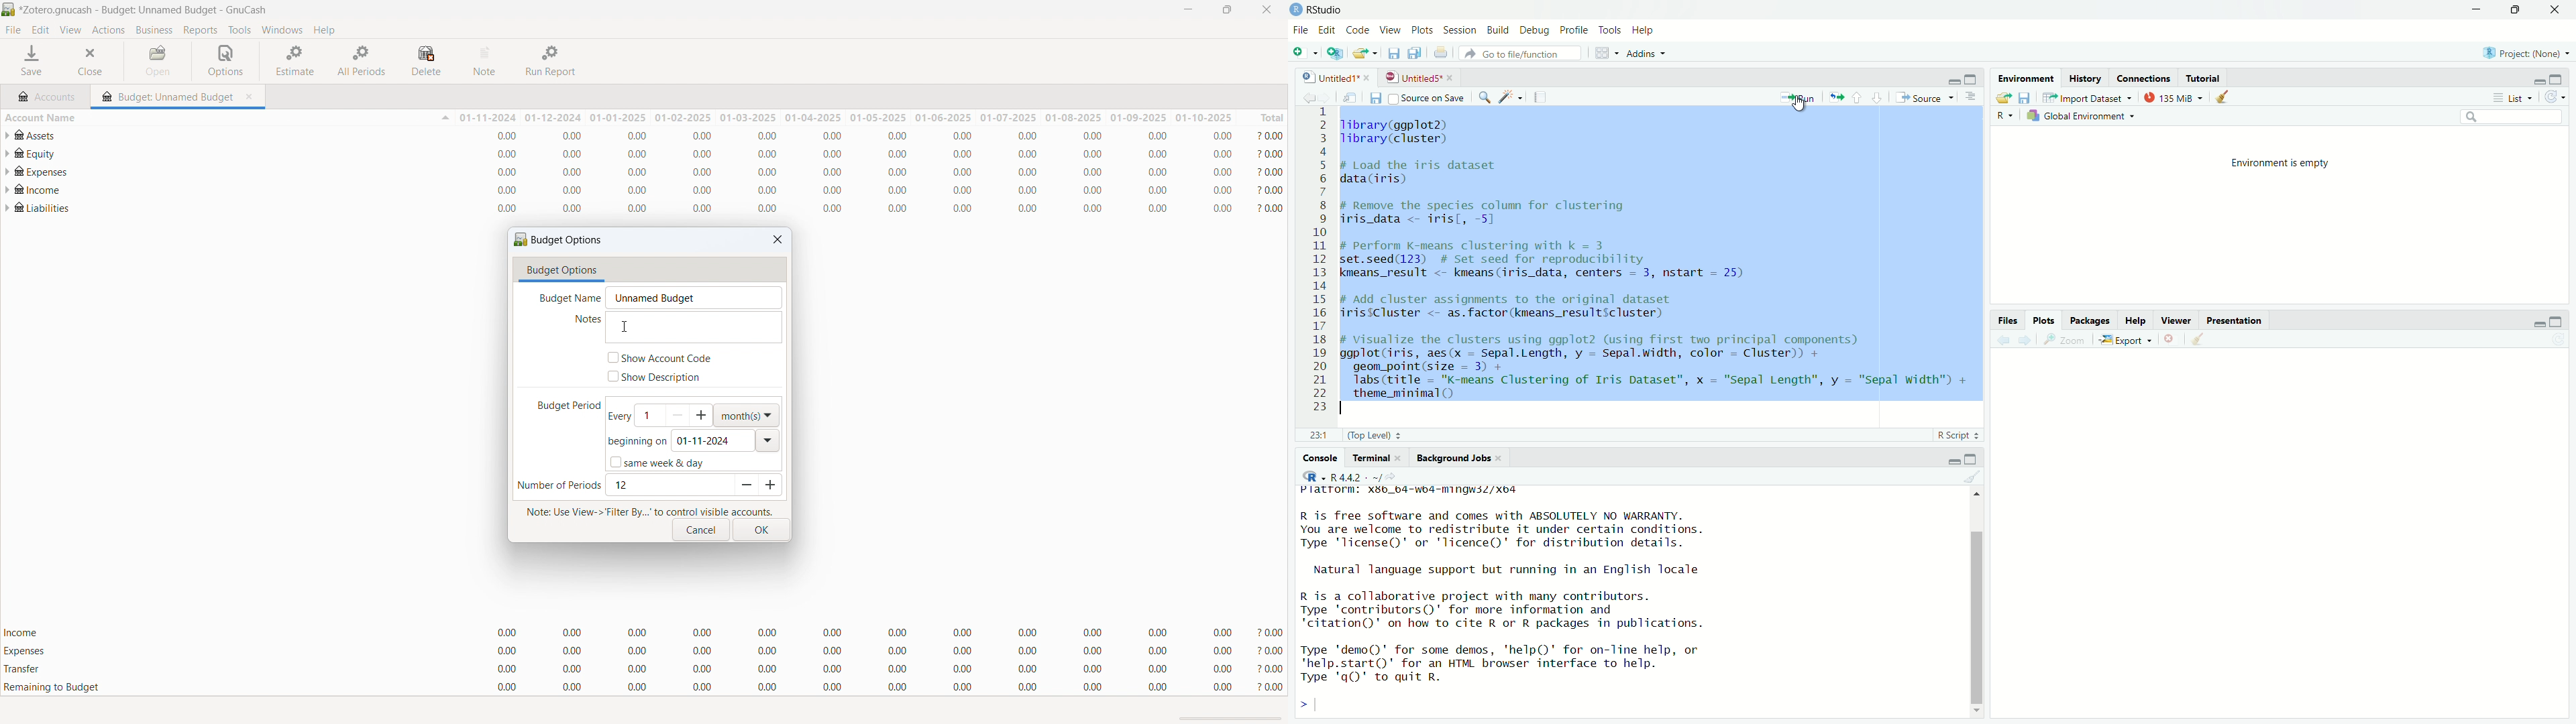  Describe the element at coordinates (1304, 52) in the screenshot. I see `new file` at that location.